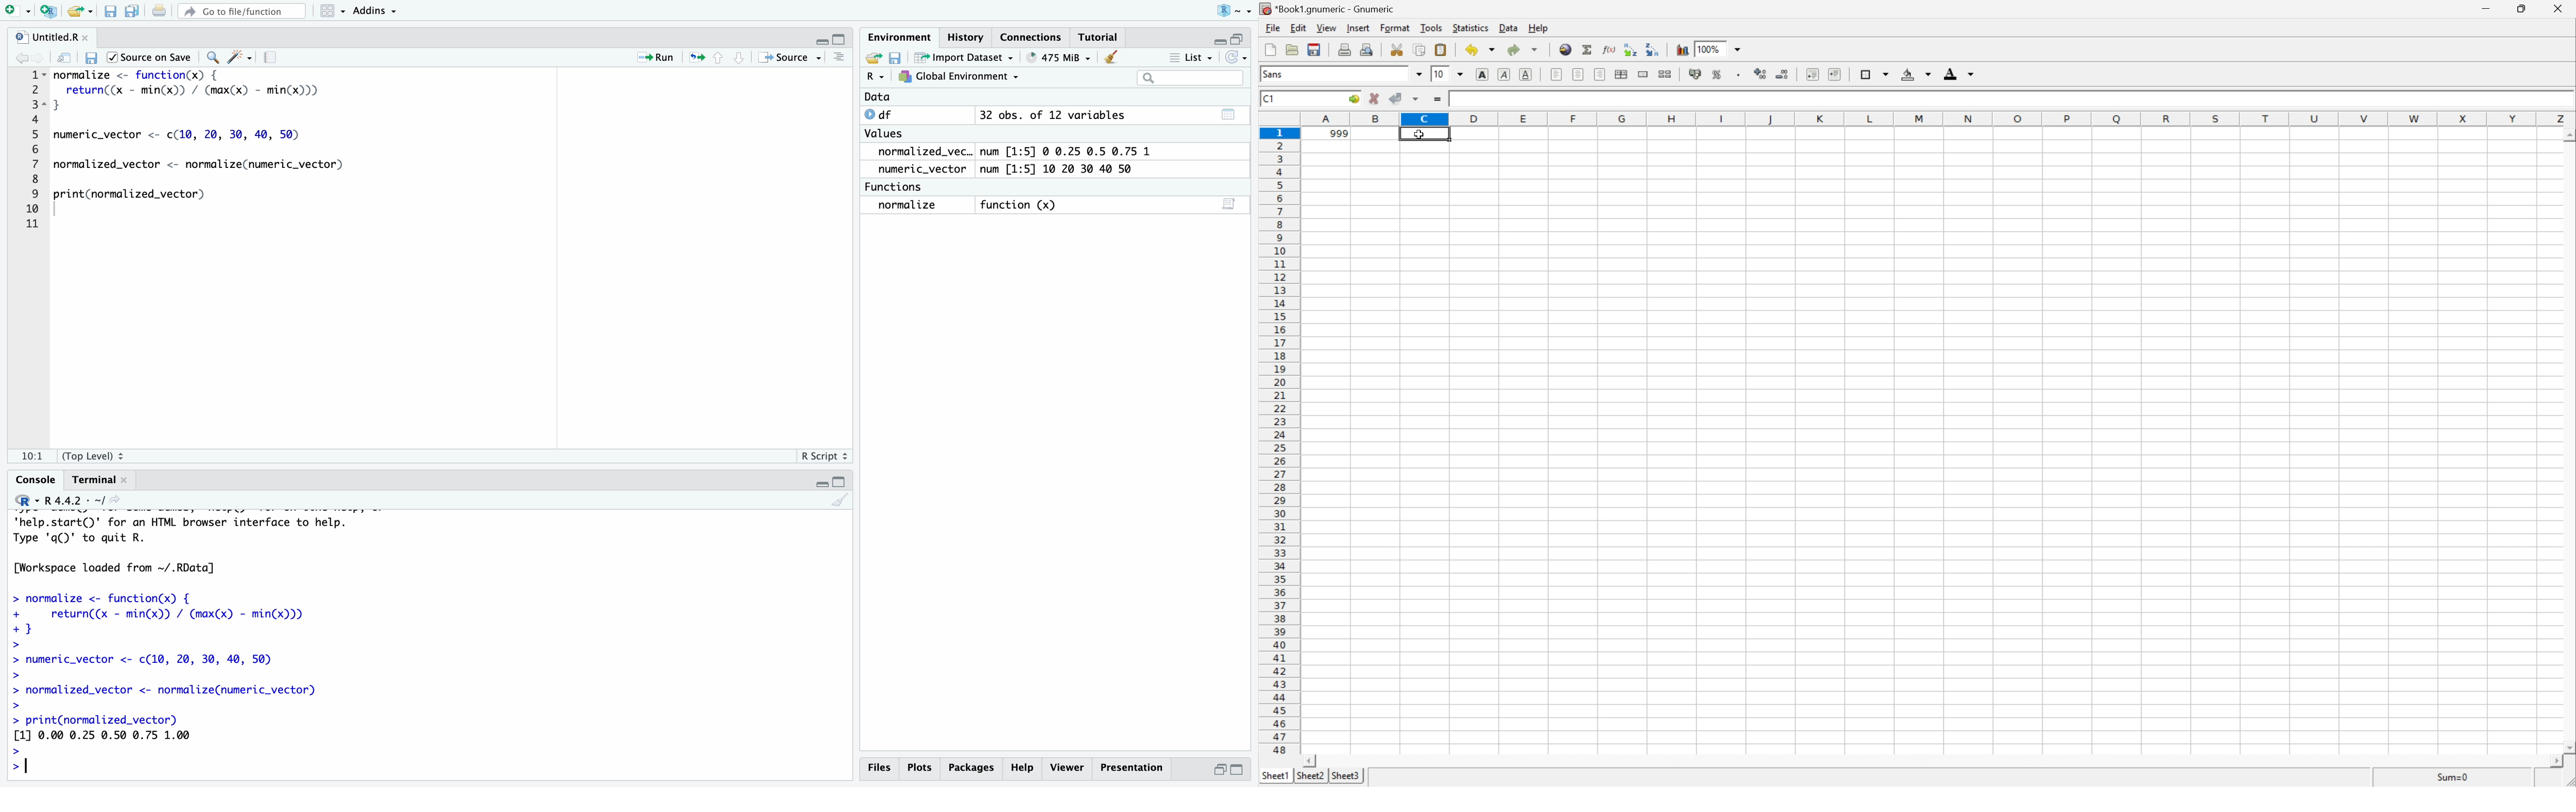  What do you see at coordinates (896, 56) in the screenshot?
I see `Save workspace as` at bounding box center [896, 56].